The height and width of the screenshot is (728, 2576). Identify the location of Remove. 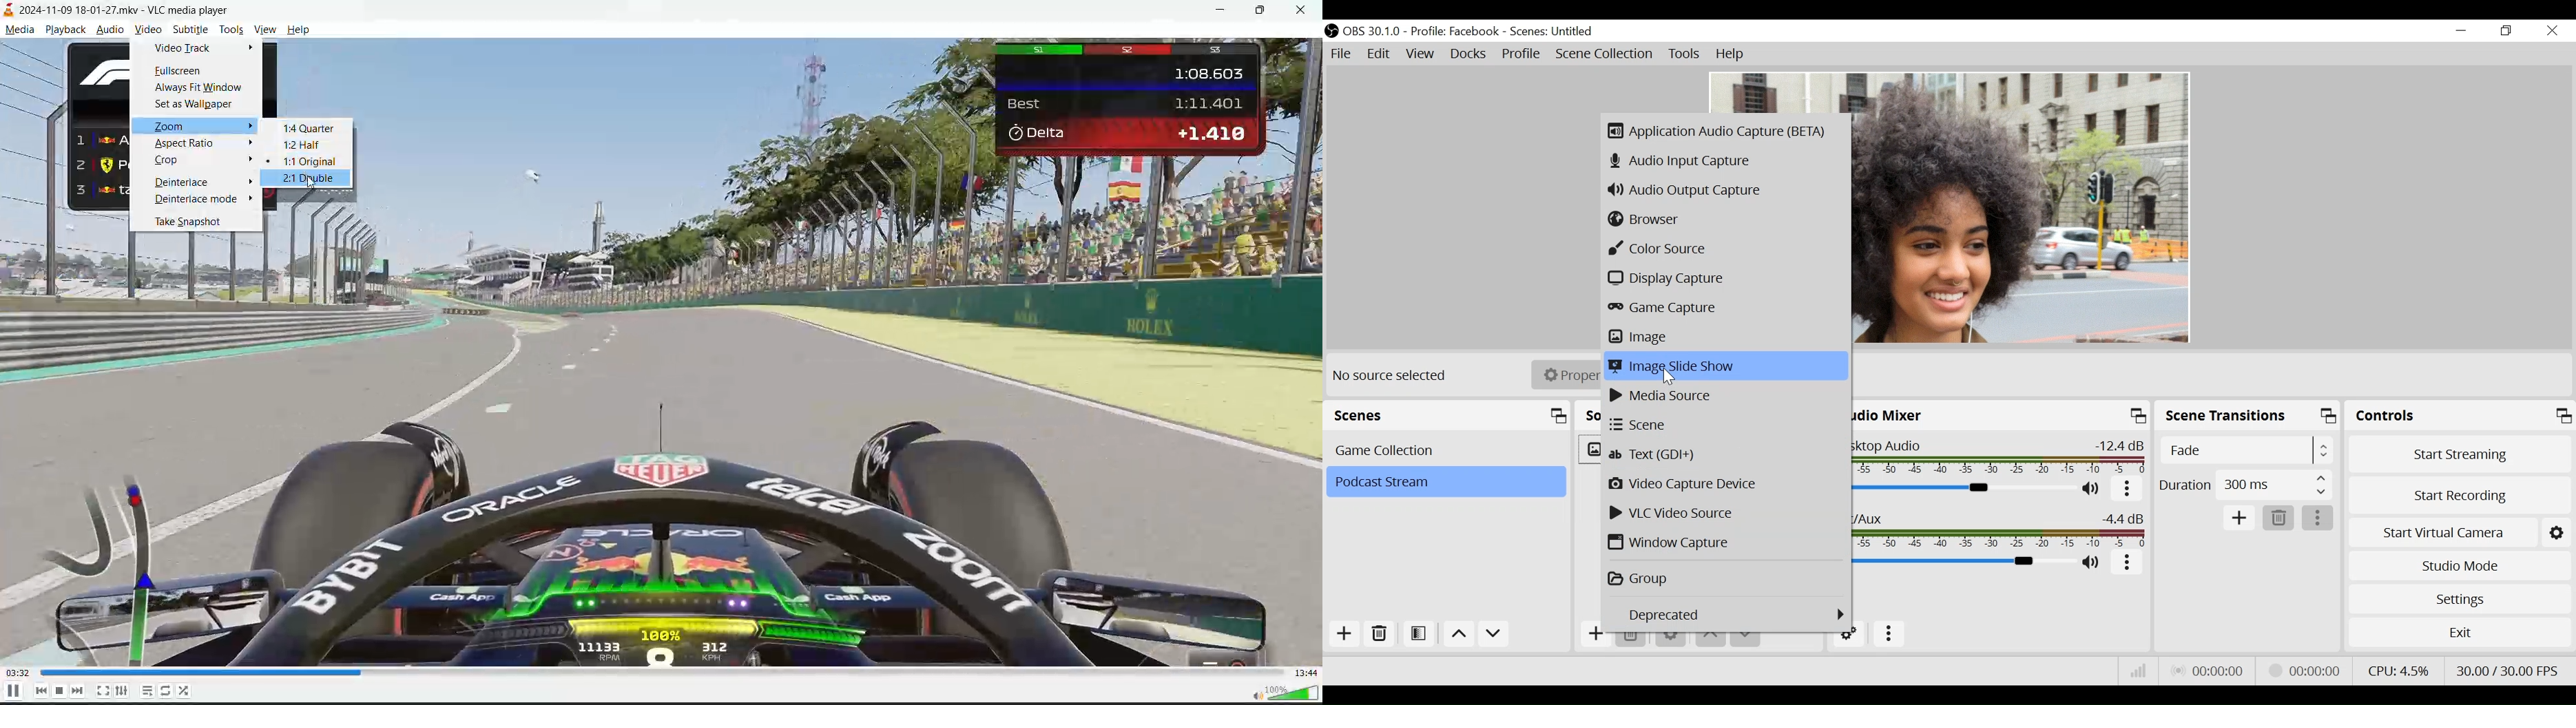
(1380, 634).